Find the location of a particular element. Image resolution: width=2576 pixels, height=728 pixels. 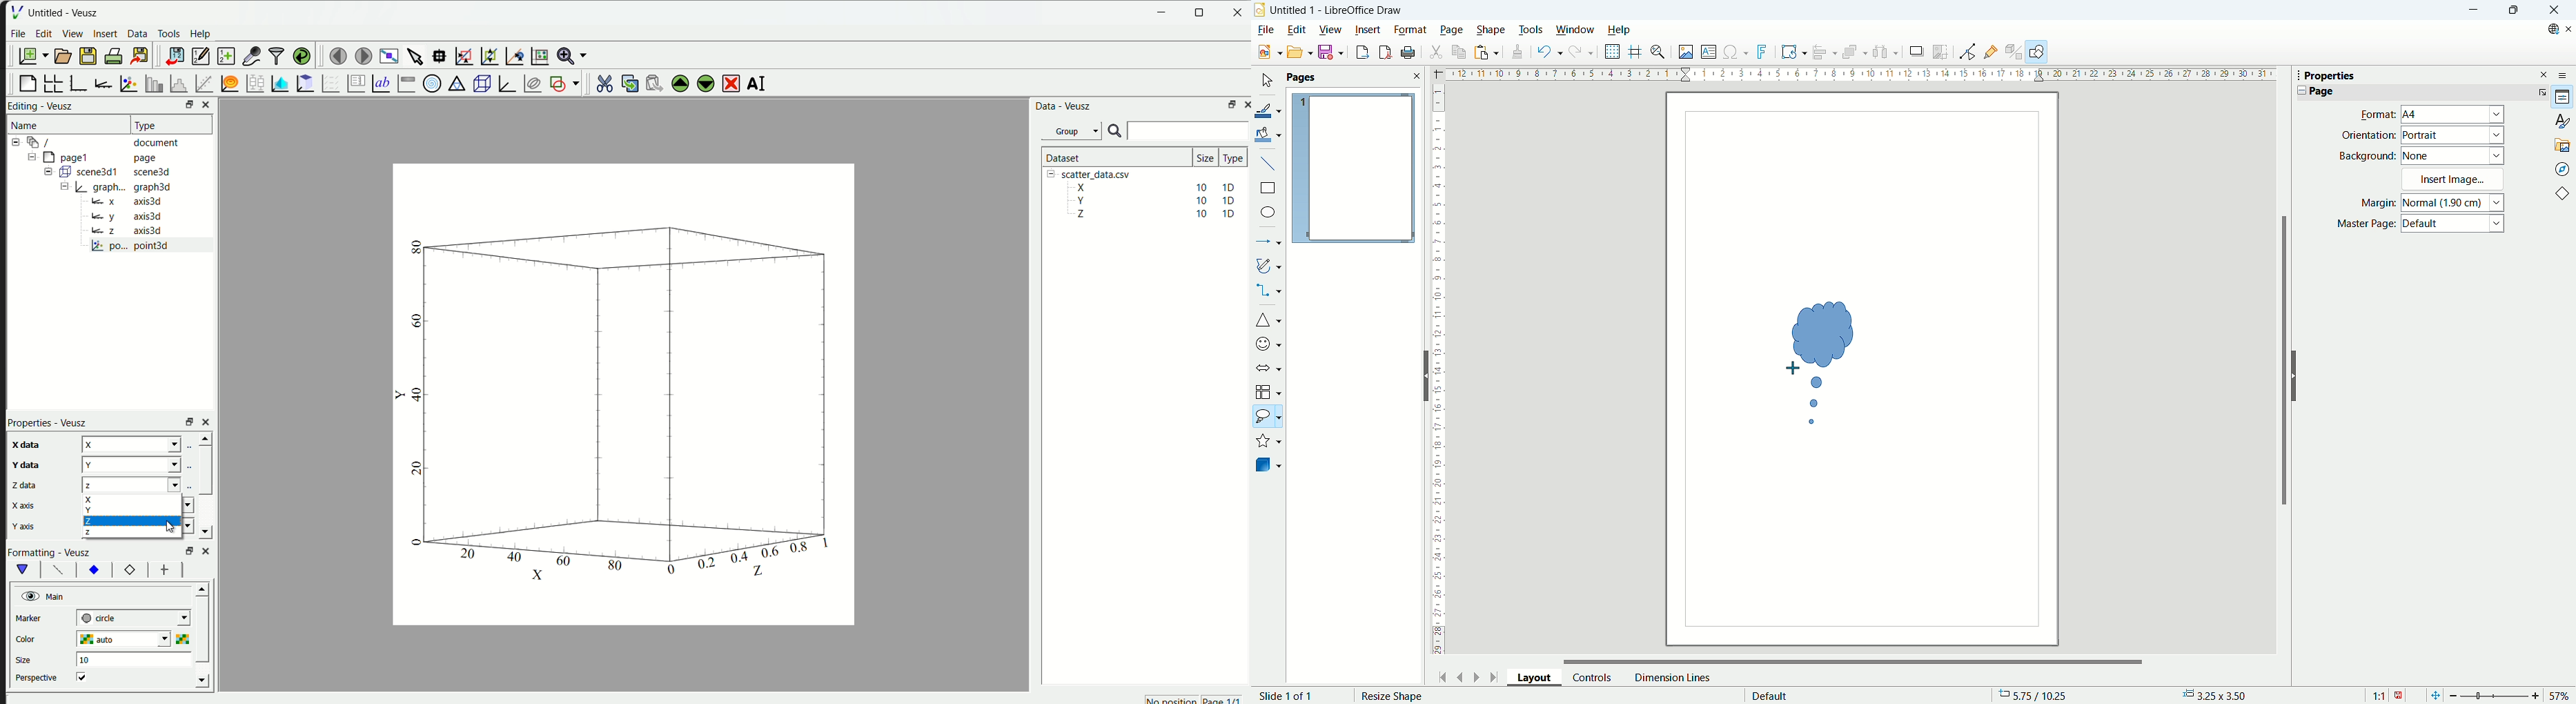

Search on web is located at coordinates (2548, 29).